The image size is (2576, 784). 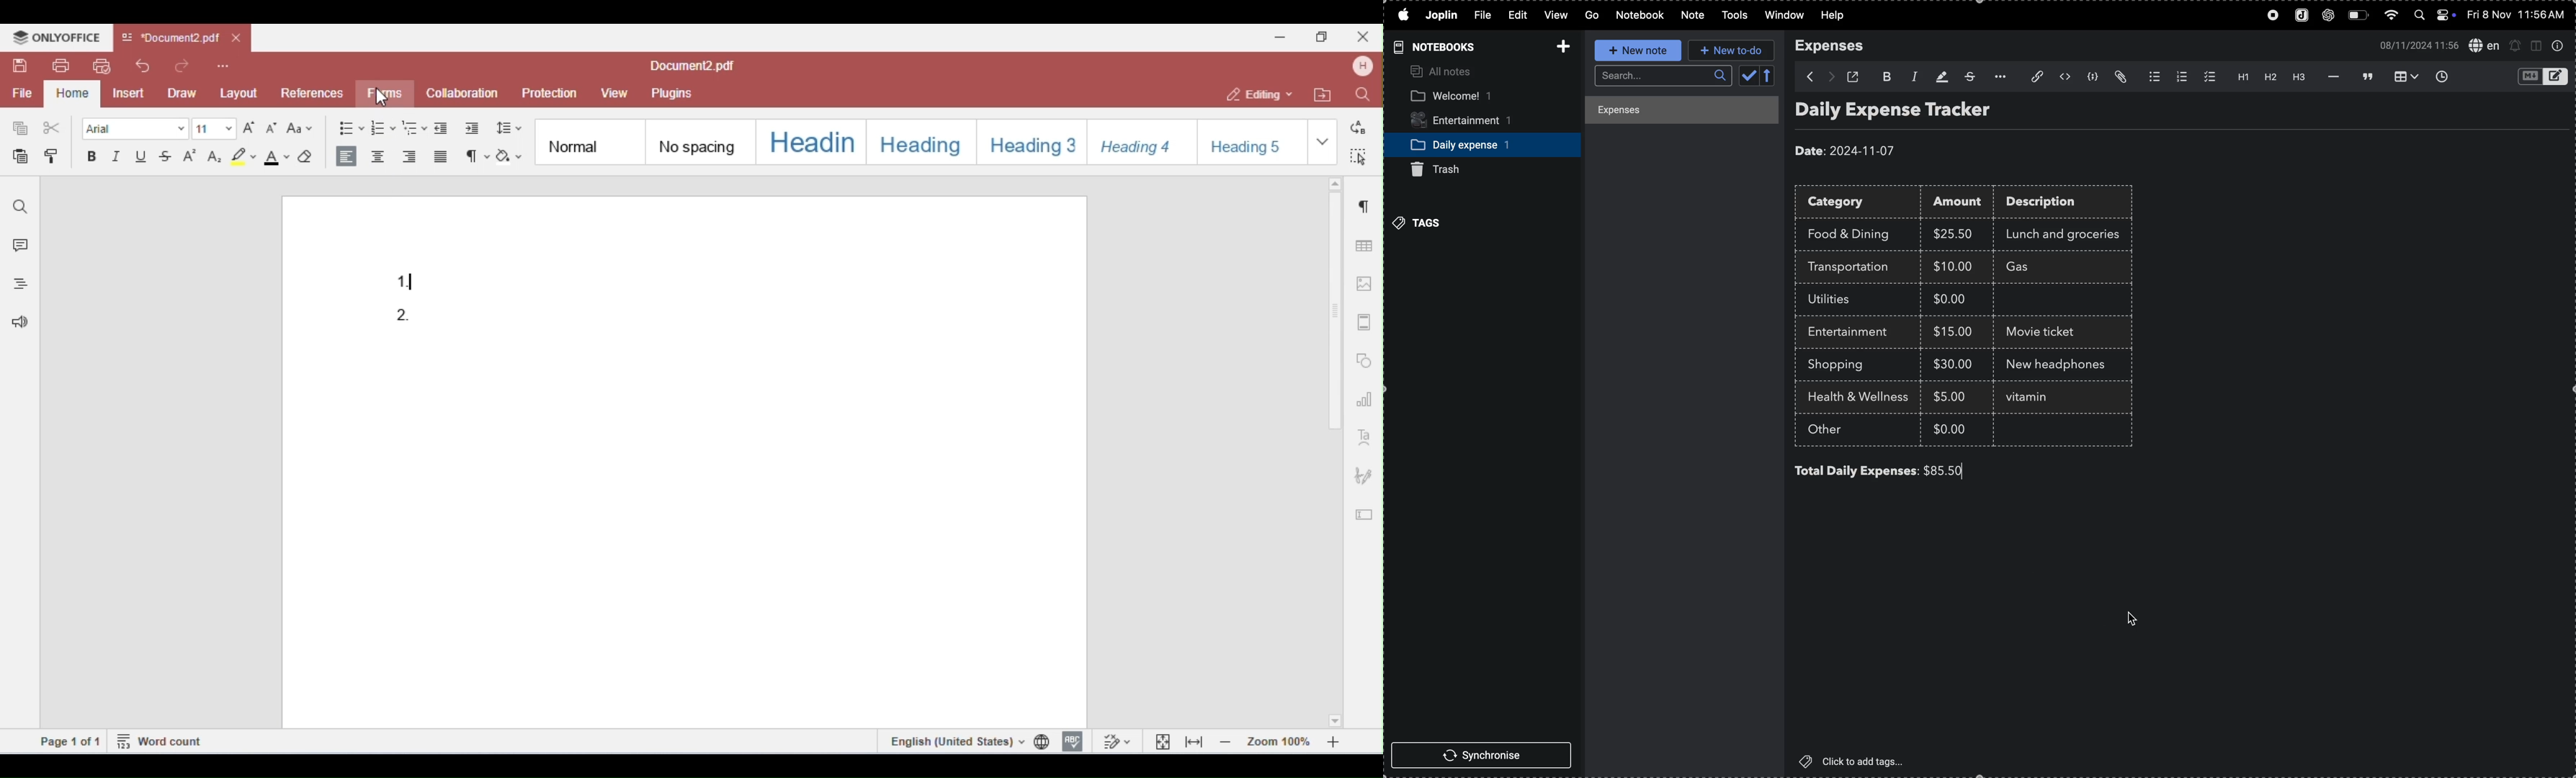 What do you see at coordinates (2093, 79) in the screenshot?
I see `code` at bounding box center [2093, 79].